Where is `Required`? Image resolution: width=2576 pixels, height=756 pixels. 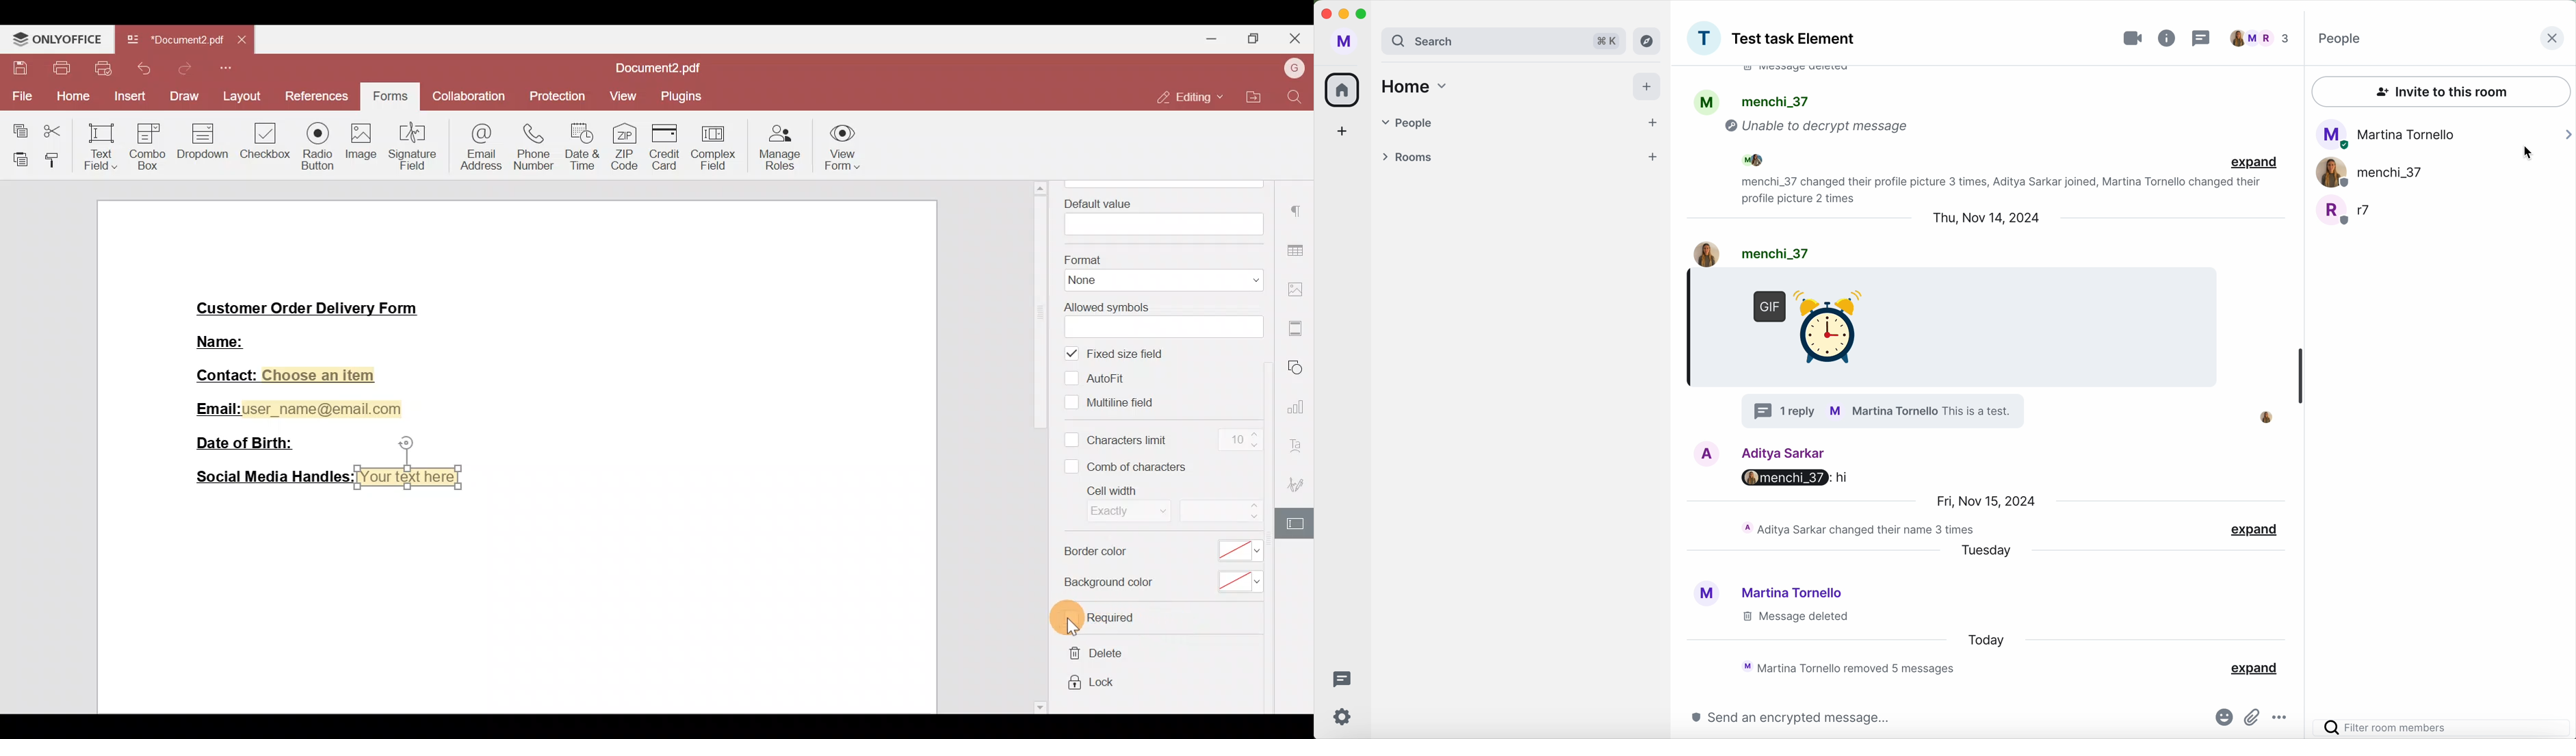 Required is located at coordinates (1103, 619).